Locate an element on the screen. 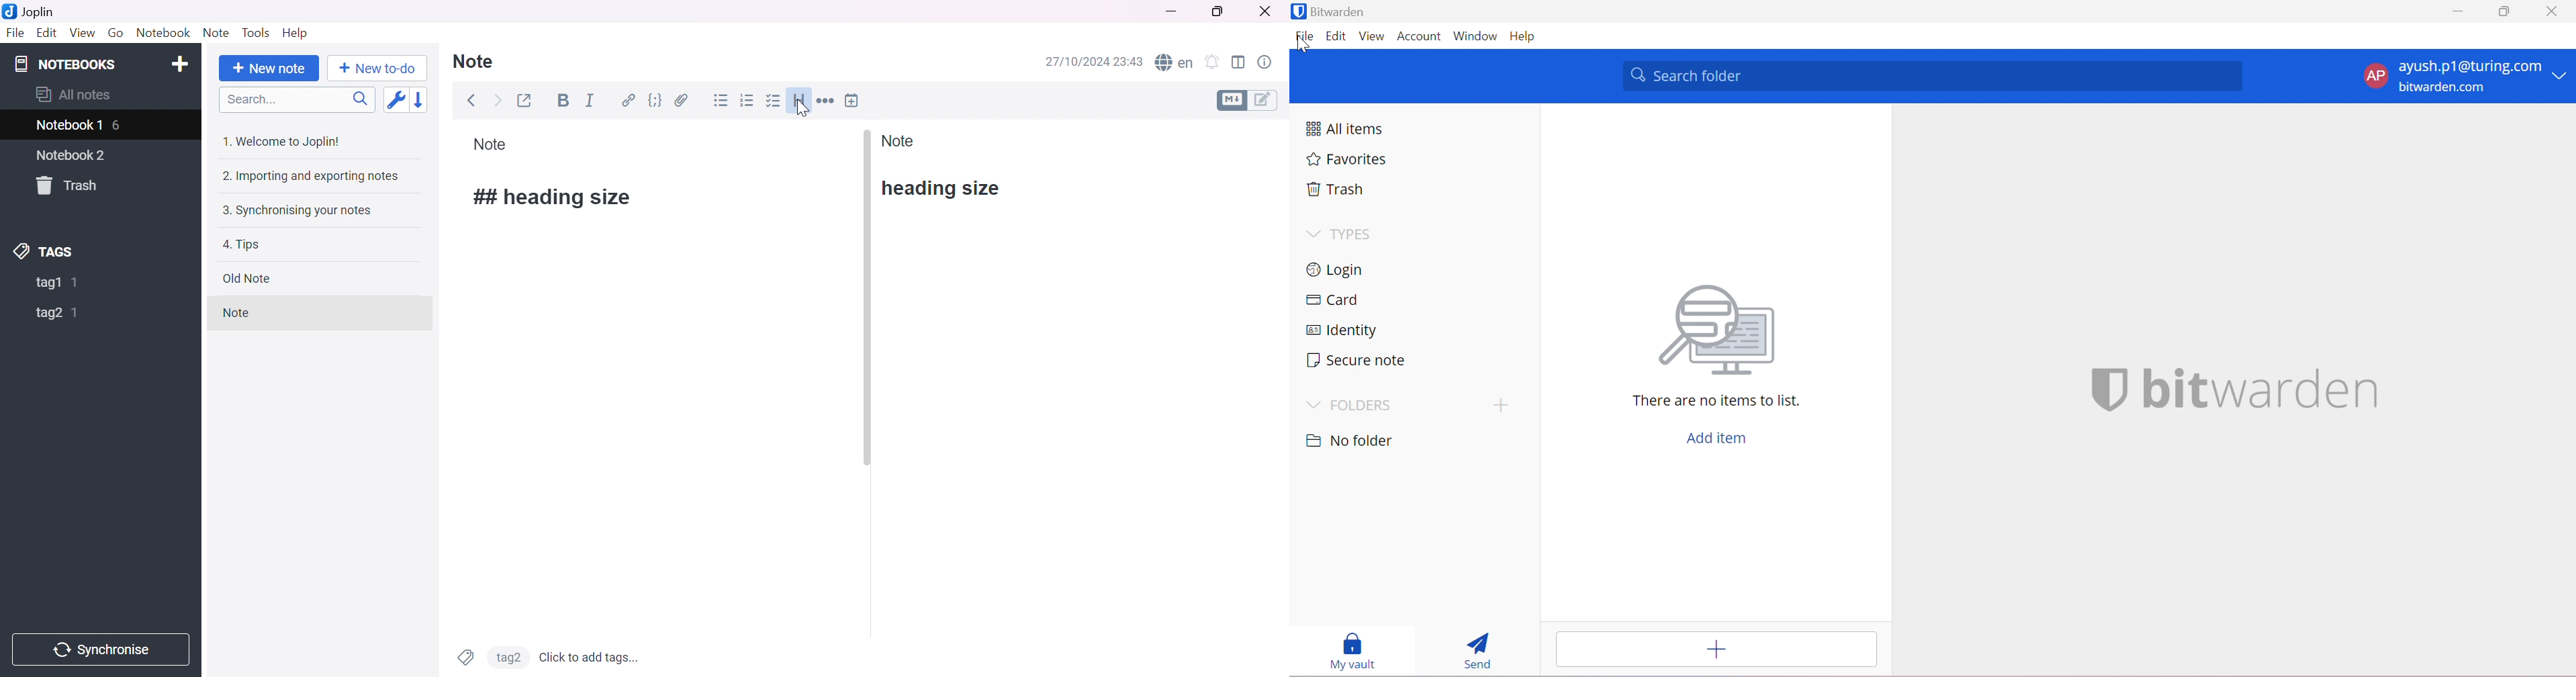 Image resolution: width=2576 pixels, height=700 pixels. Edit is located at coordinates (48, 33).